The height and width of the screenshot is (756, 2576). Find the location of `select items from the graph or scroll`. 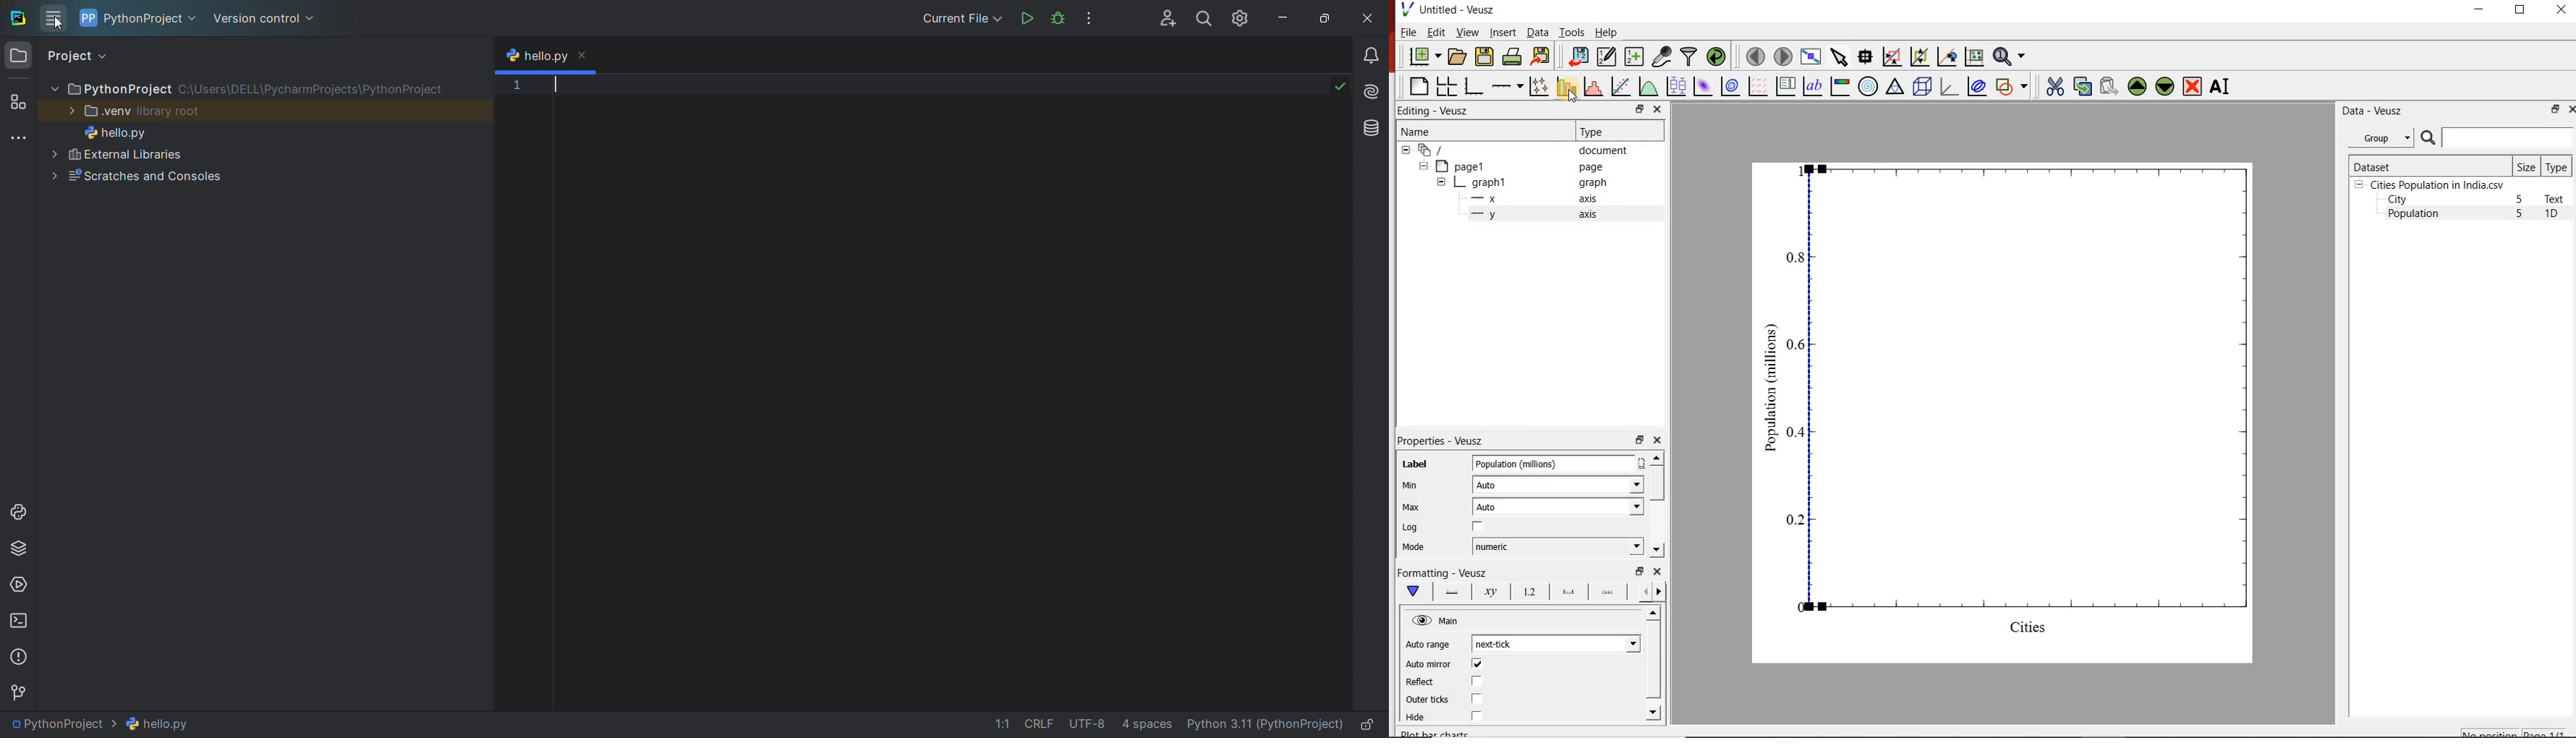

select items from the graph or scroll is located at coordinates (1838, 56).